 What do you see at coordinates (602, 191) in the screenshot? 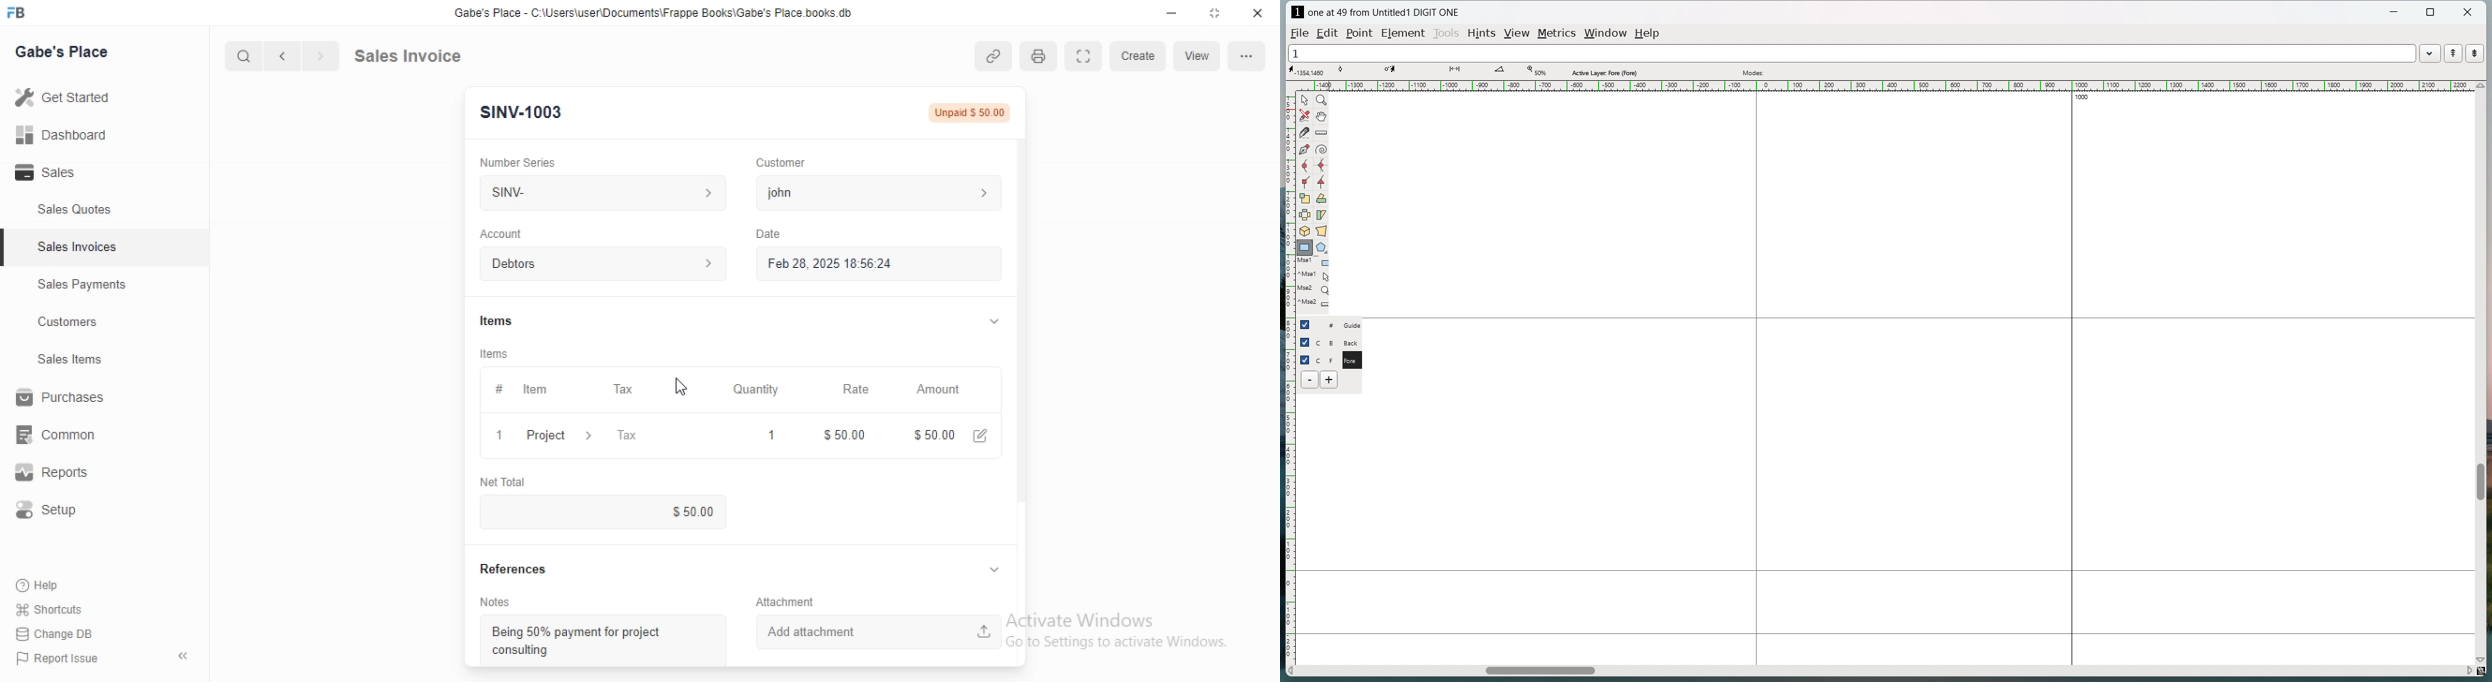
I see `SINV-` at bounding box center [602, 191].